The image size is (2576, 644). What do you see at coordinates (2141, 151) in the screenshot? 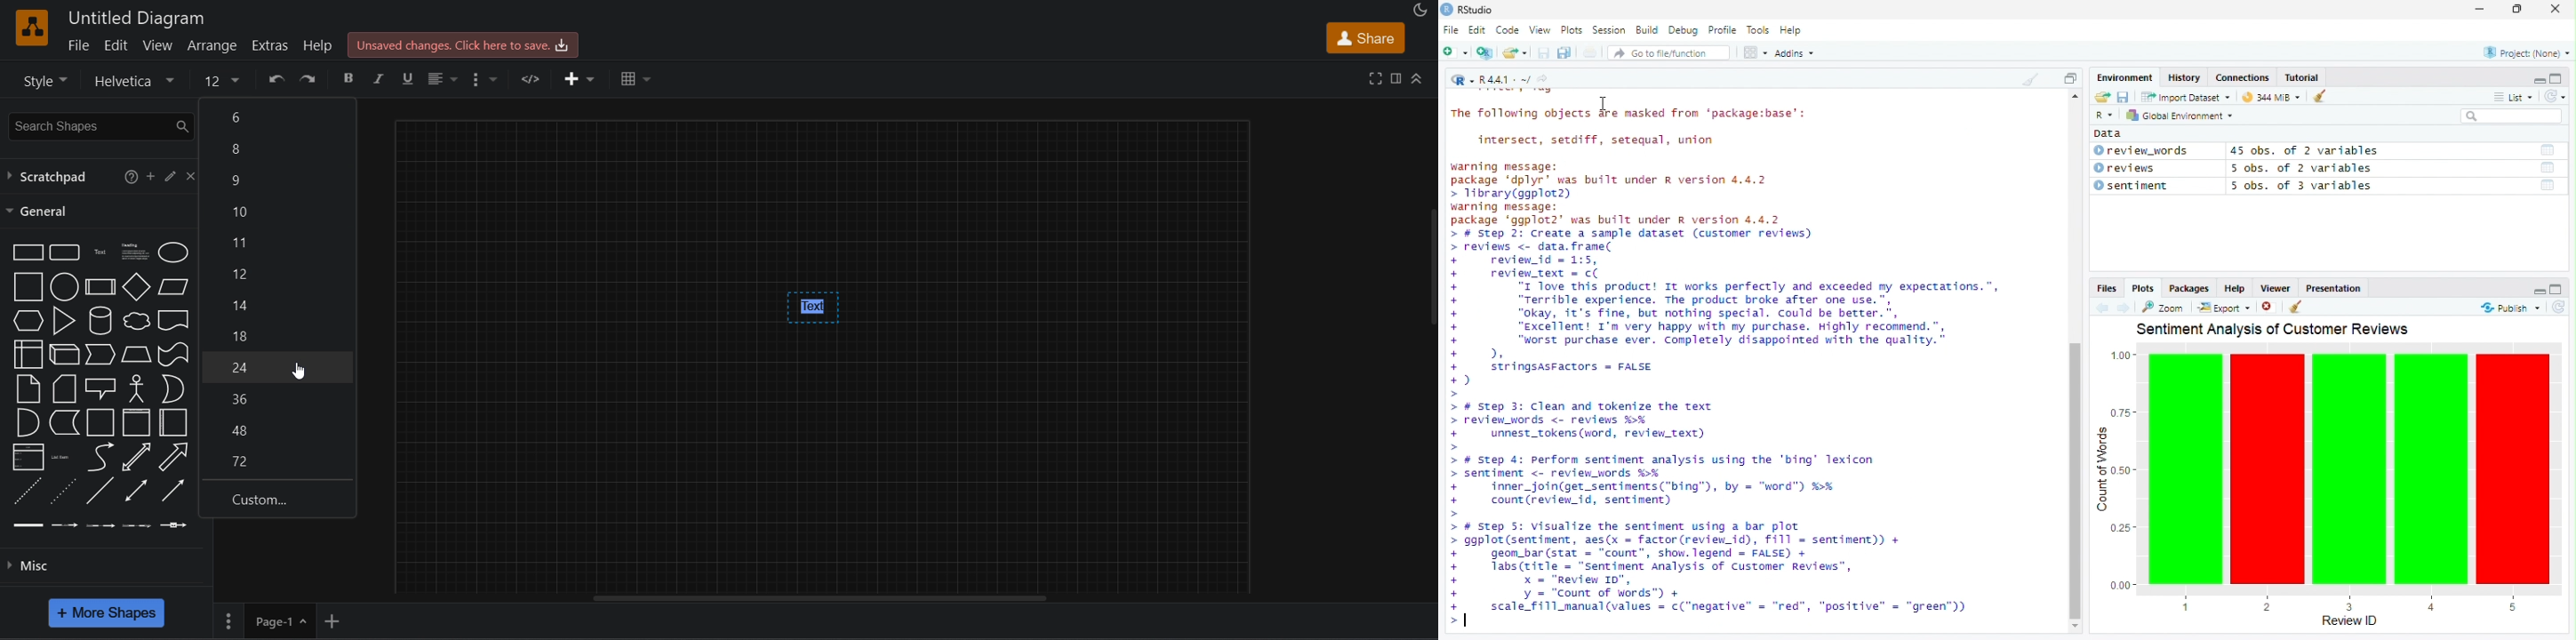
I see `review _words` at bounding box center [2141, 151].